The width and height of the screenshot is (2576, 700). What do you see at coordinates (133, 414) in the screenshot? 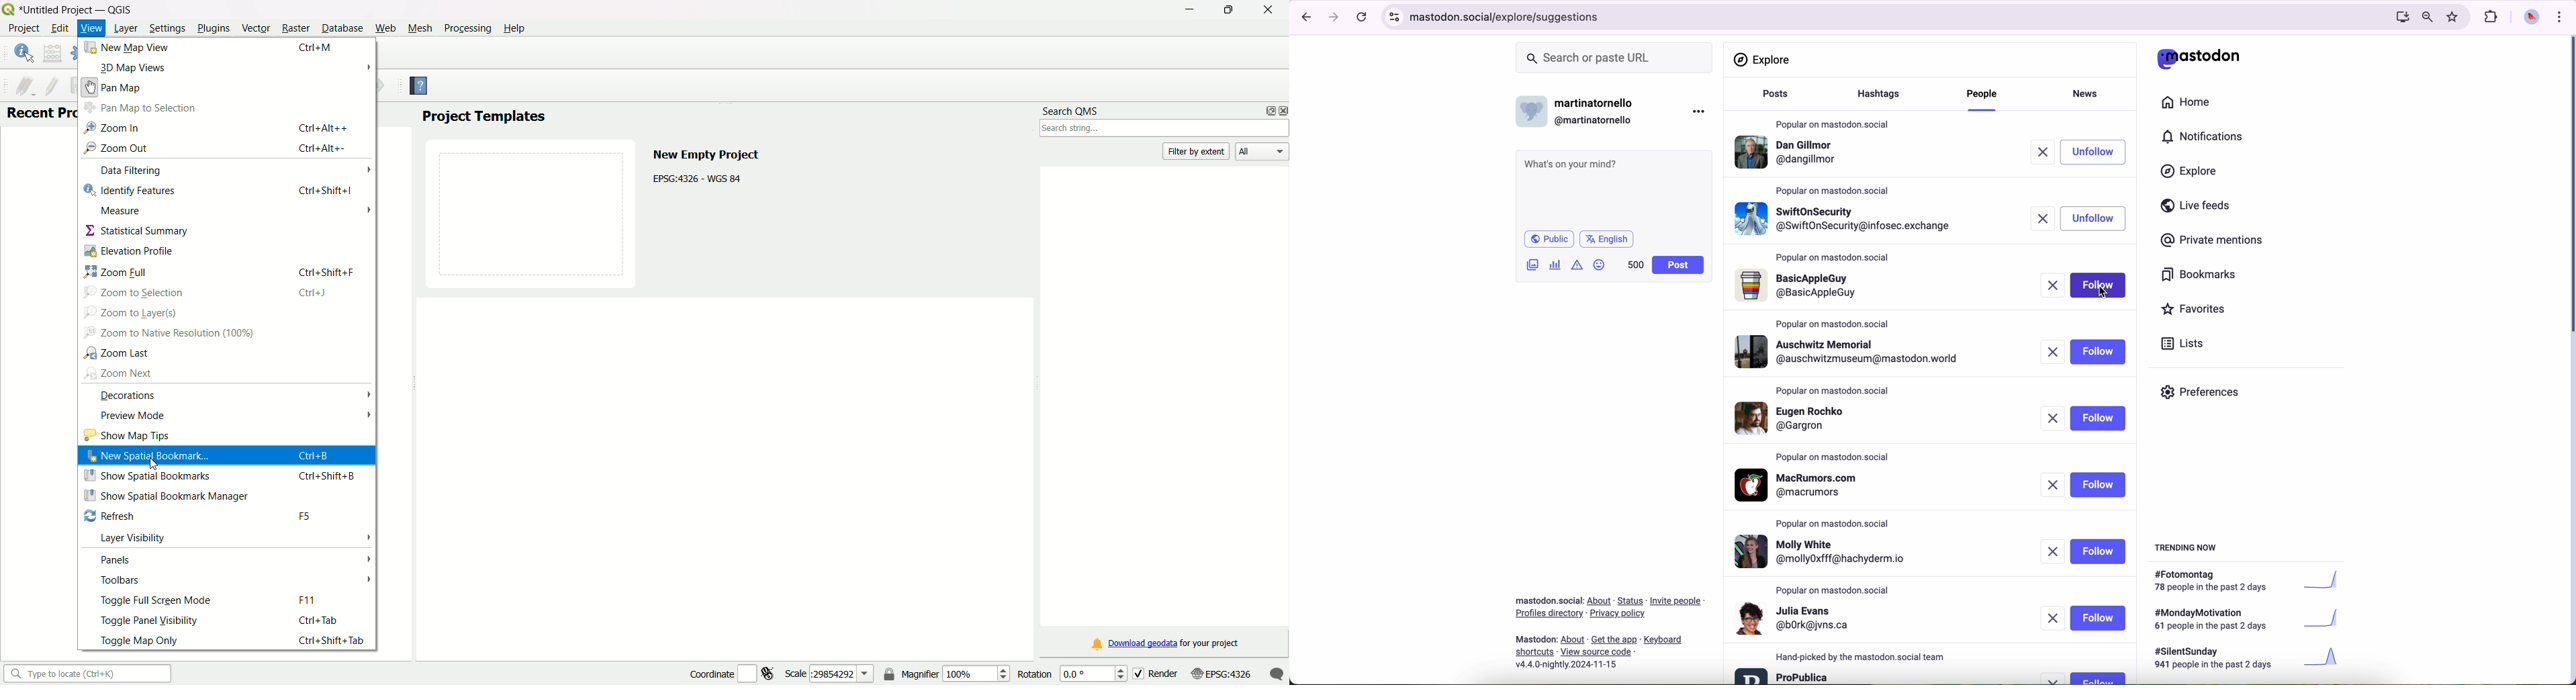
I see `preview mode` at bounding box center [133, 414].